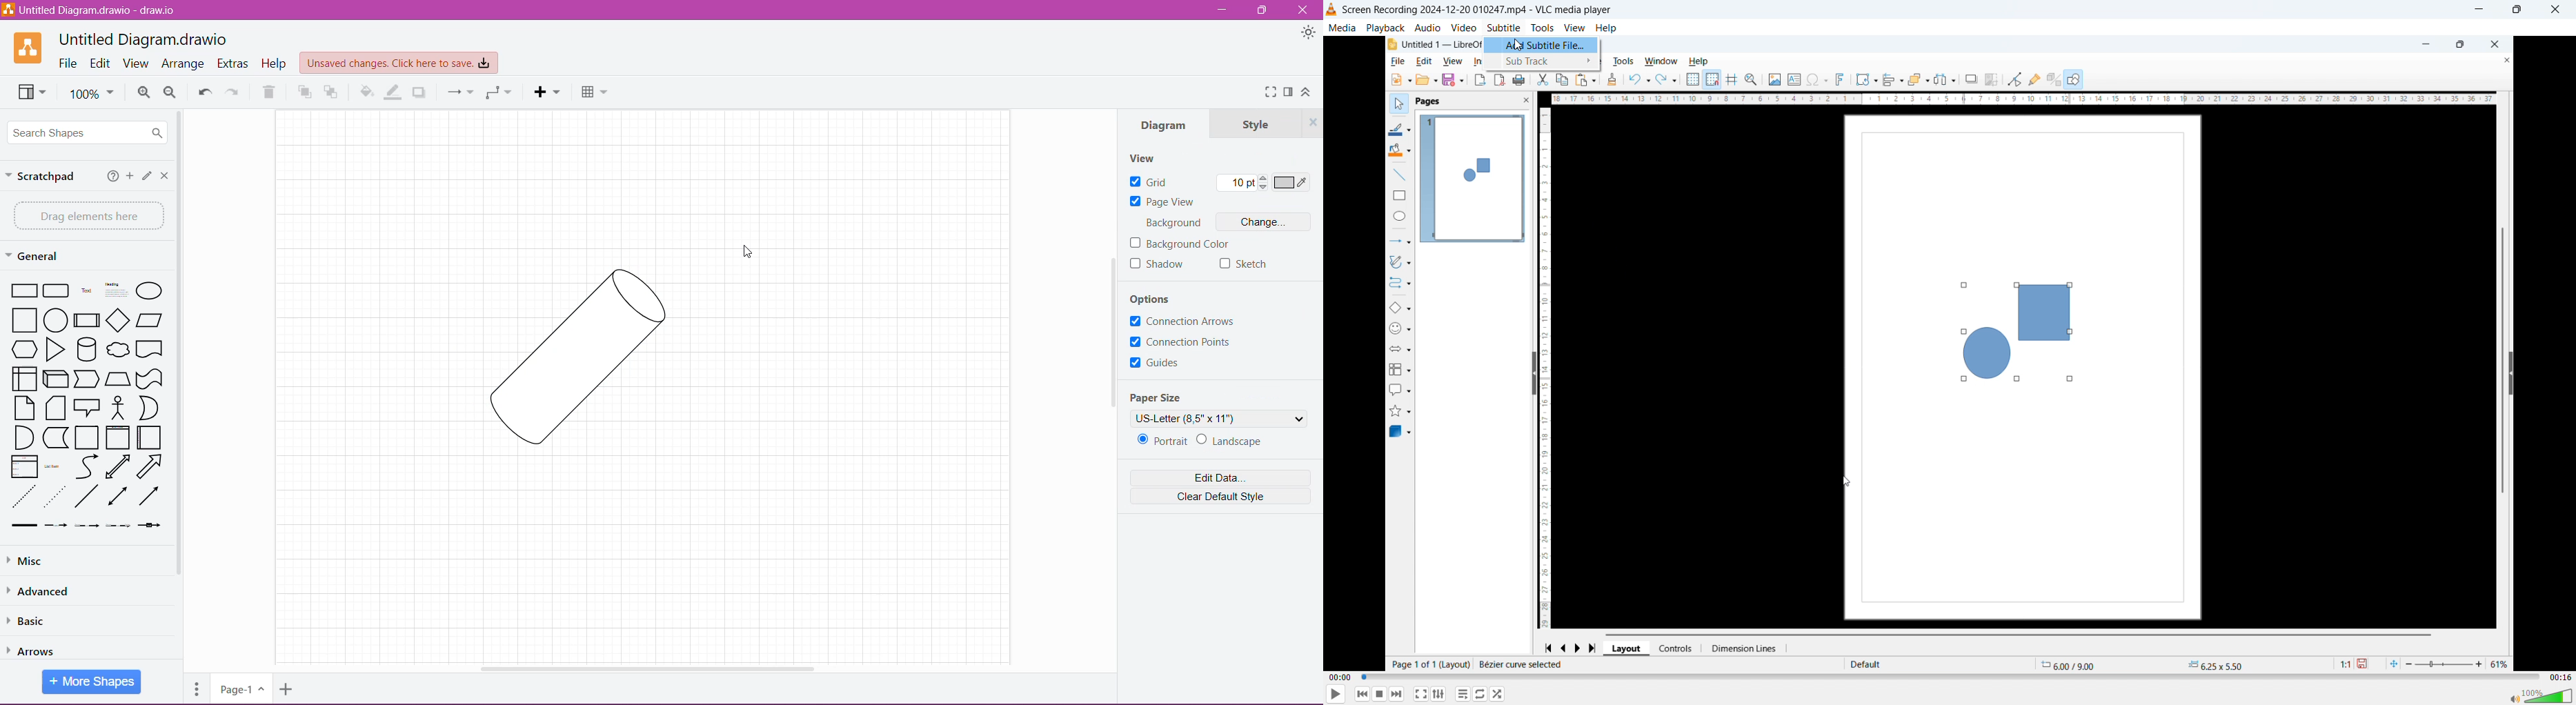  I want to click on Arrows, so click(39, 648).